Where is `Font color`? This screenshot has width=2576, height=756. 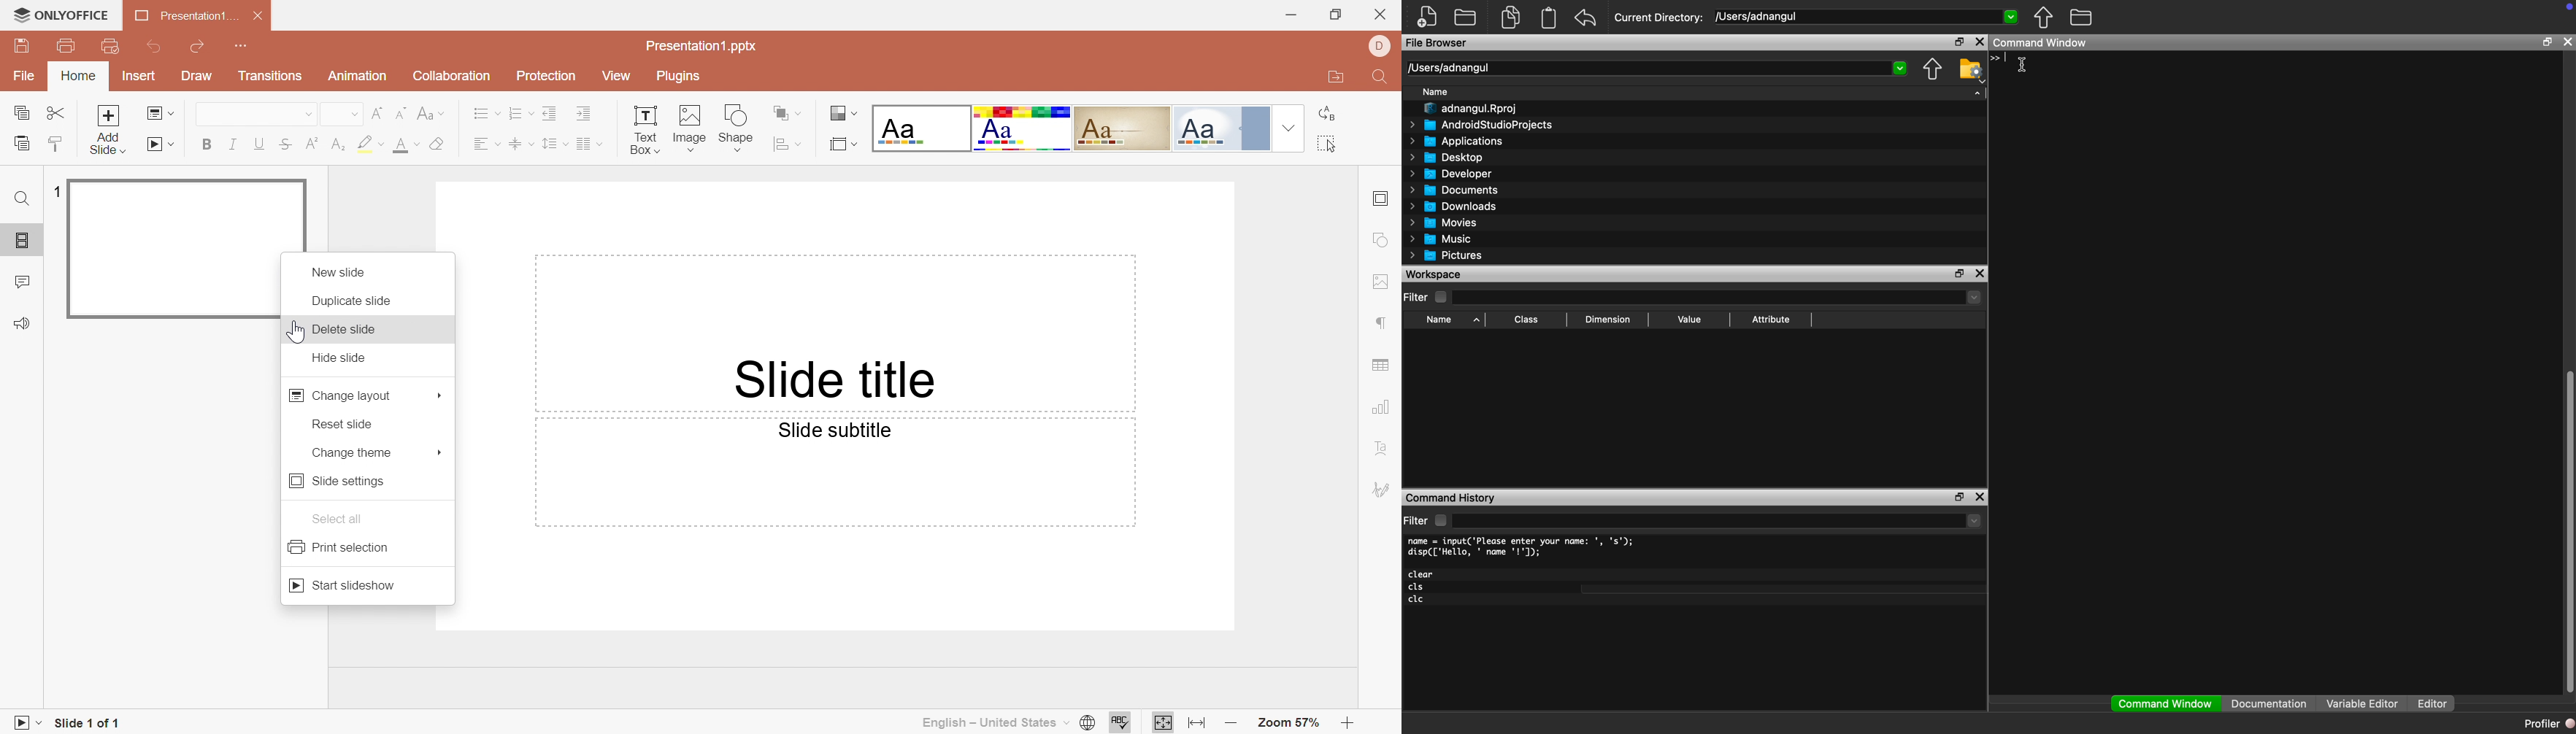 Font color is located at coordinates (404, 146).